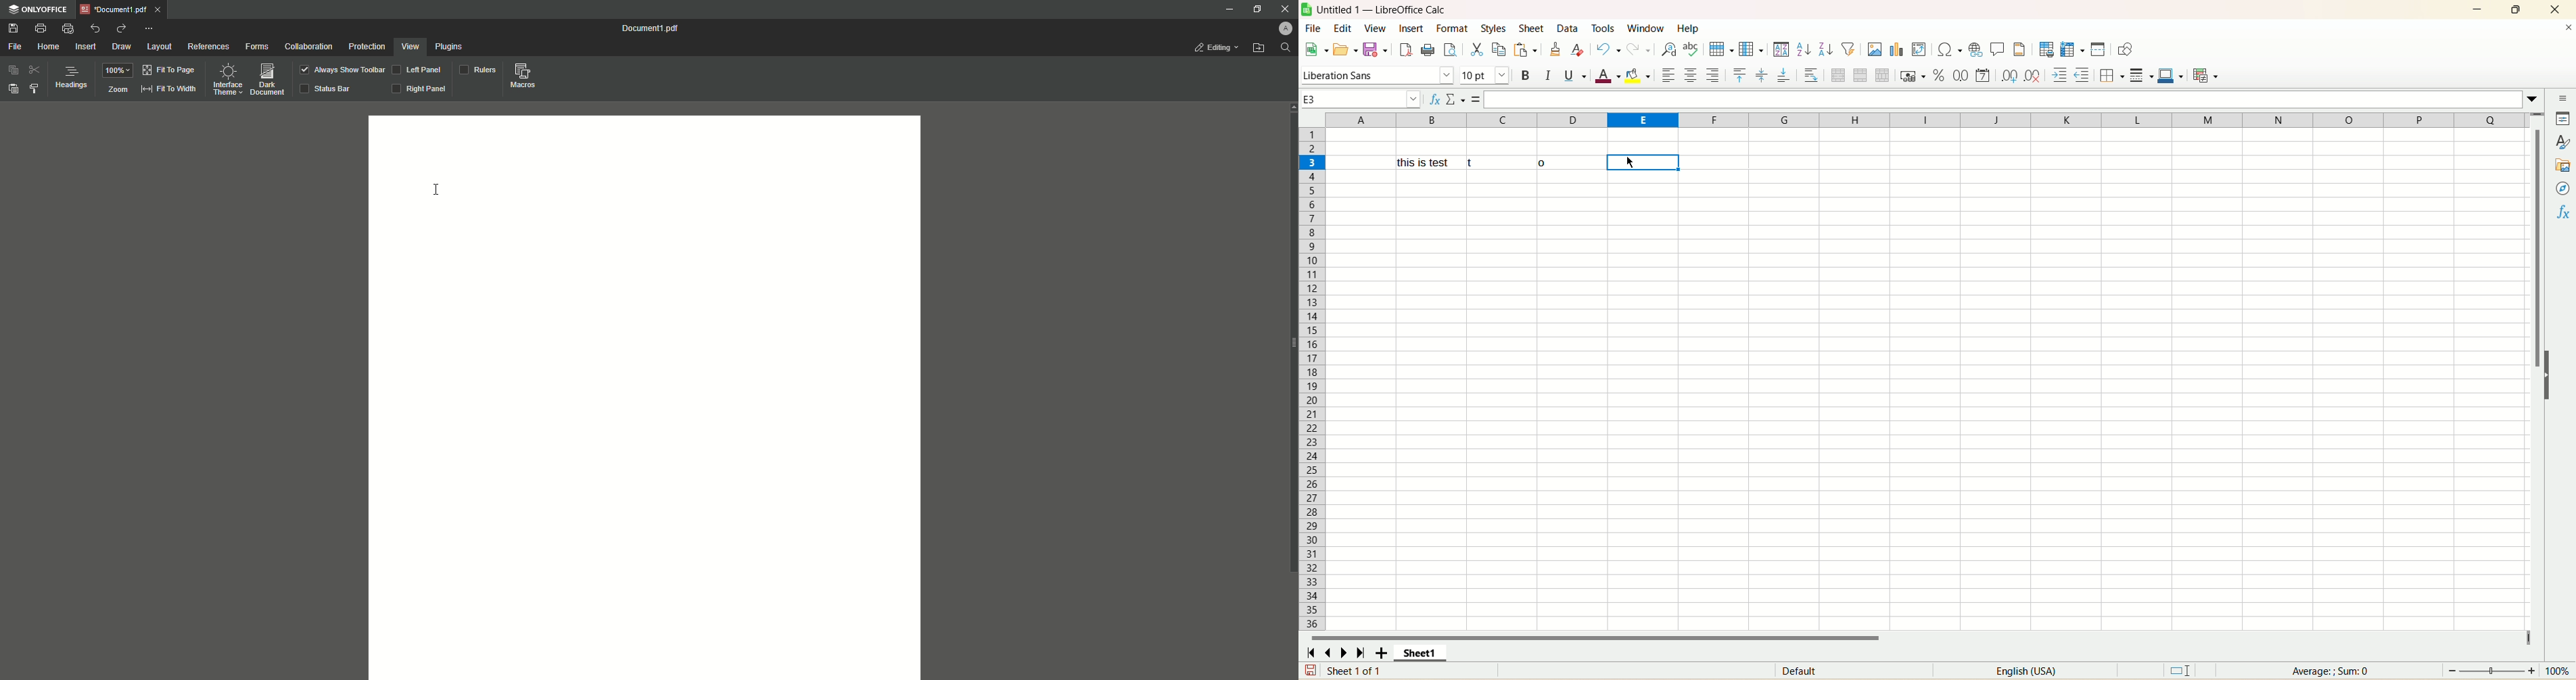 This screenshot has height=700, width=2576. I want to click on Quick print, so click(69, 28).